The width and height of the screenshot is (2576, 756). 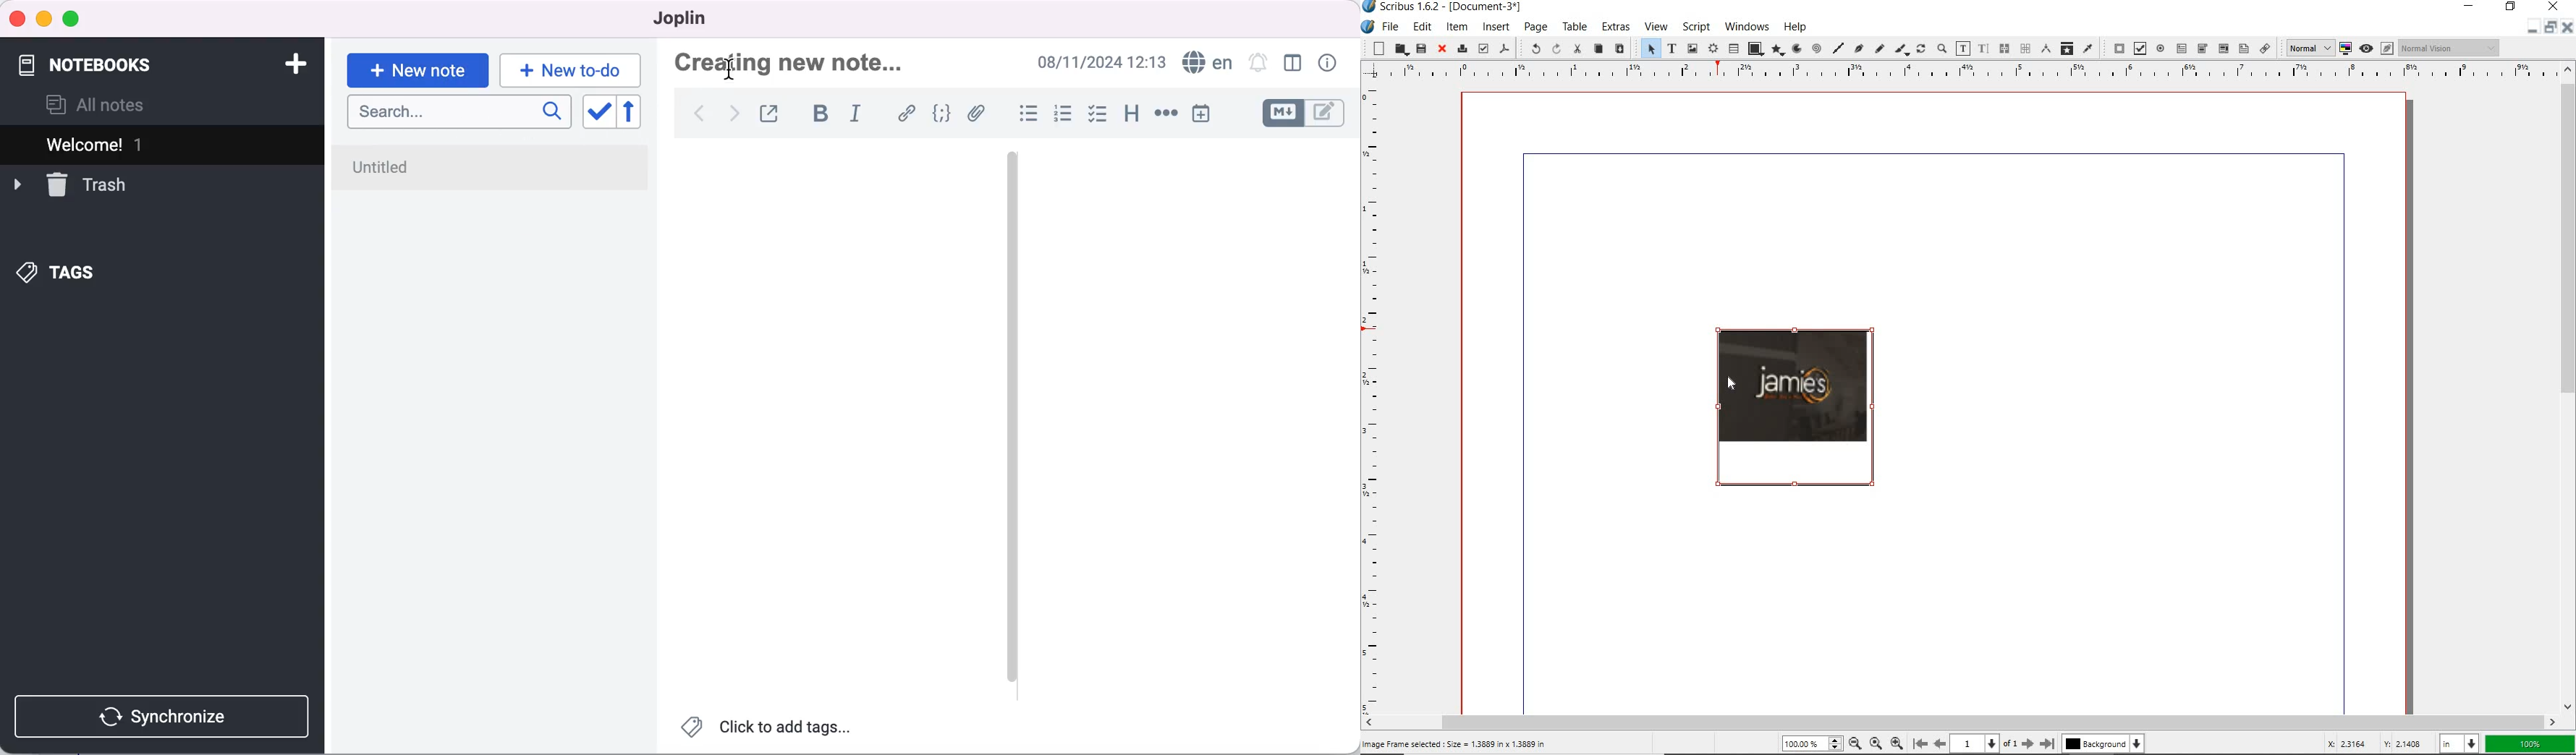 What do you see at coordinates (2089, 48) in the screenshot?
I see `eye dropper` at bounding box center [2089, 48].